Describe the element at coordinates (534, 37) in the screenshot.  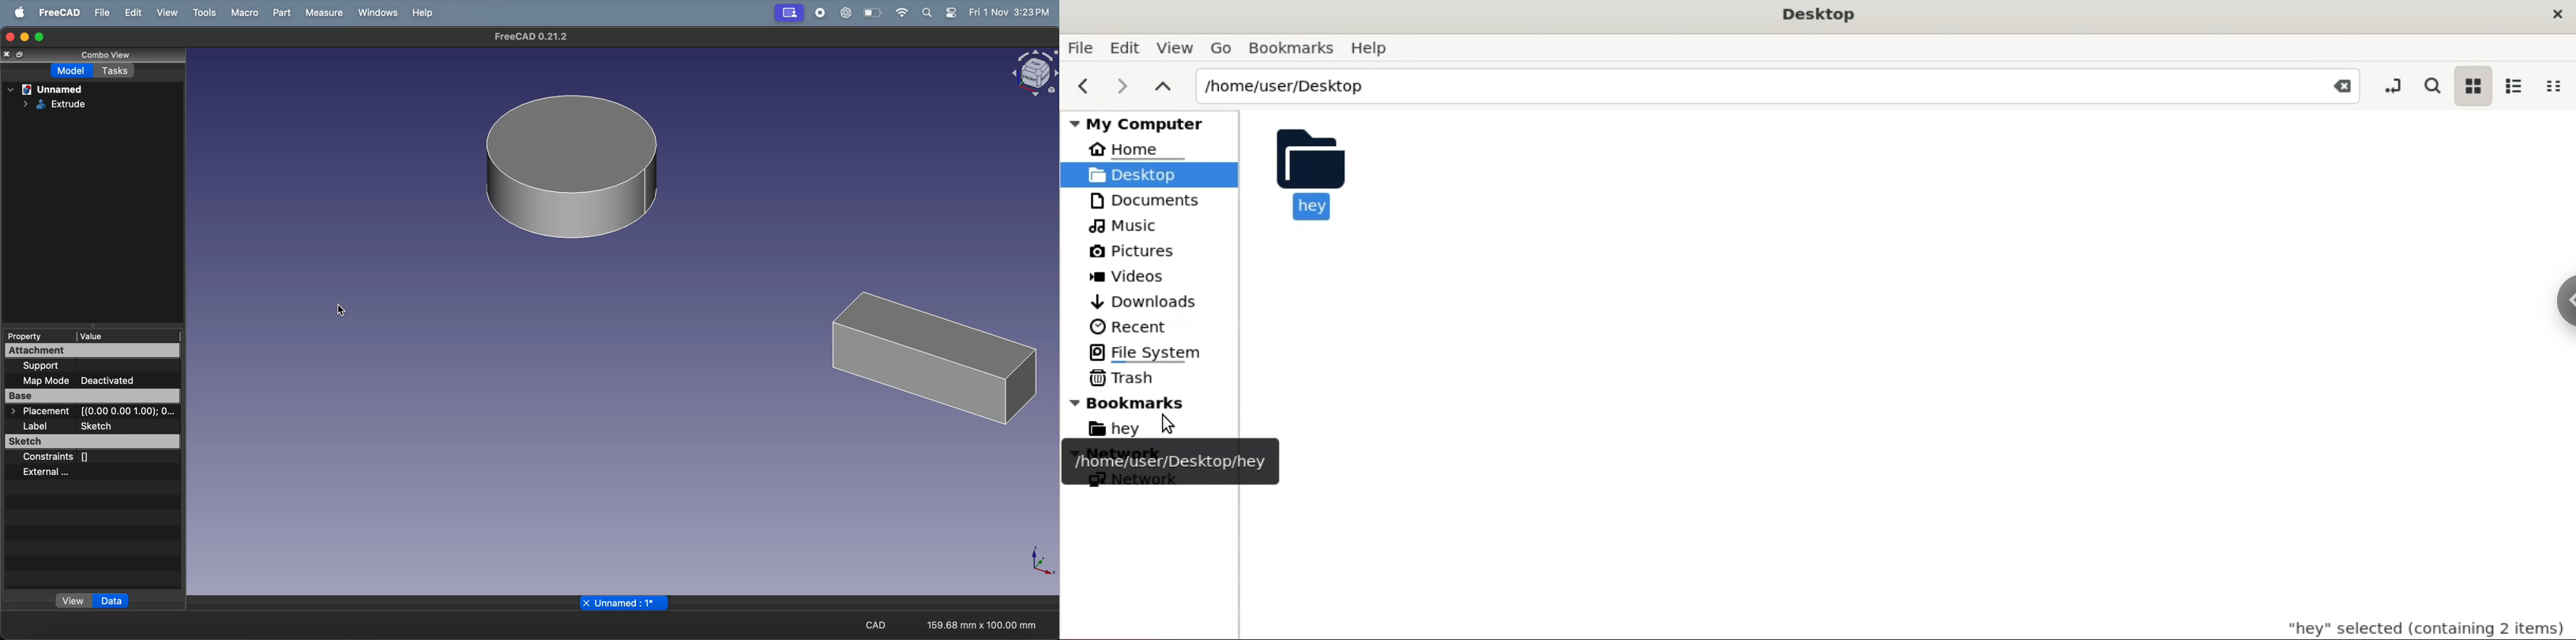
I see `FreeCAD 0.21.2` at that location.